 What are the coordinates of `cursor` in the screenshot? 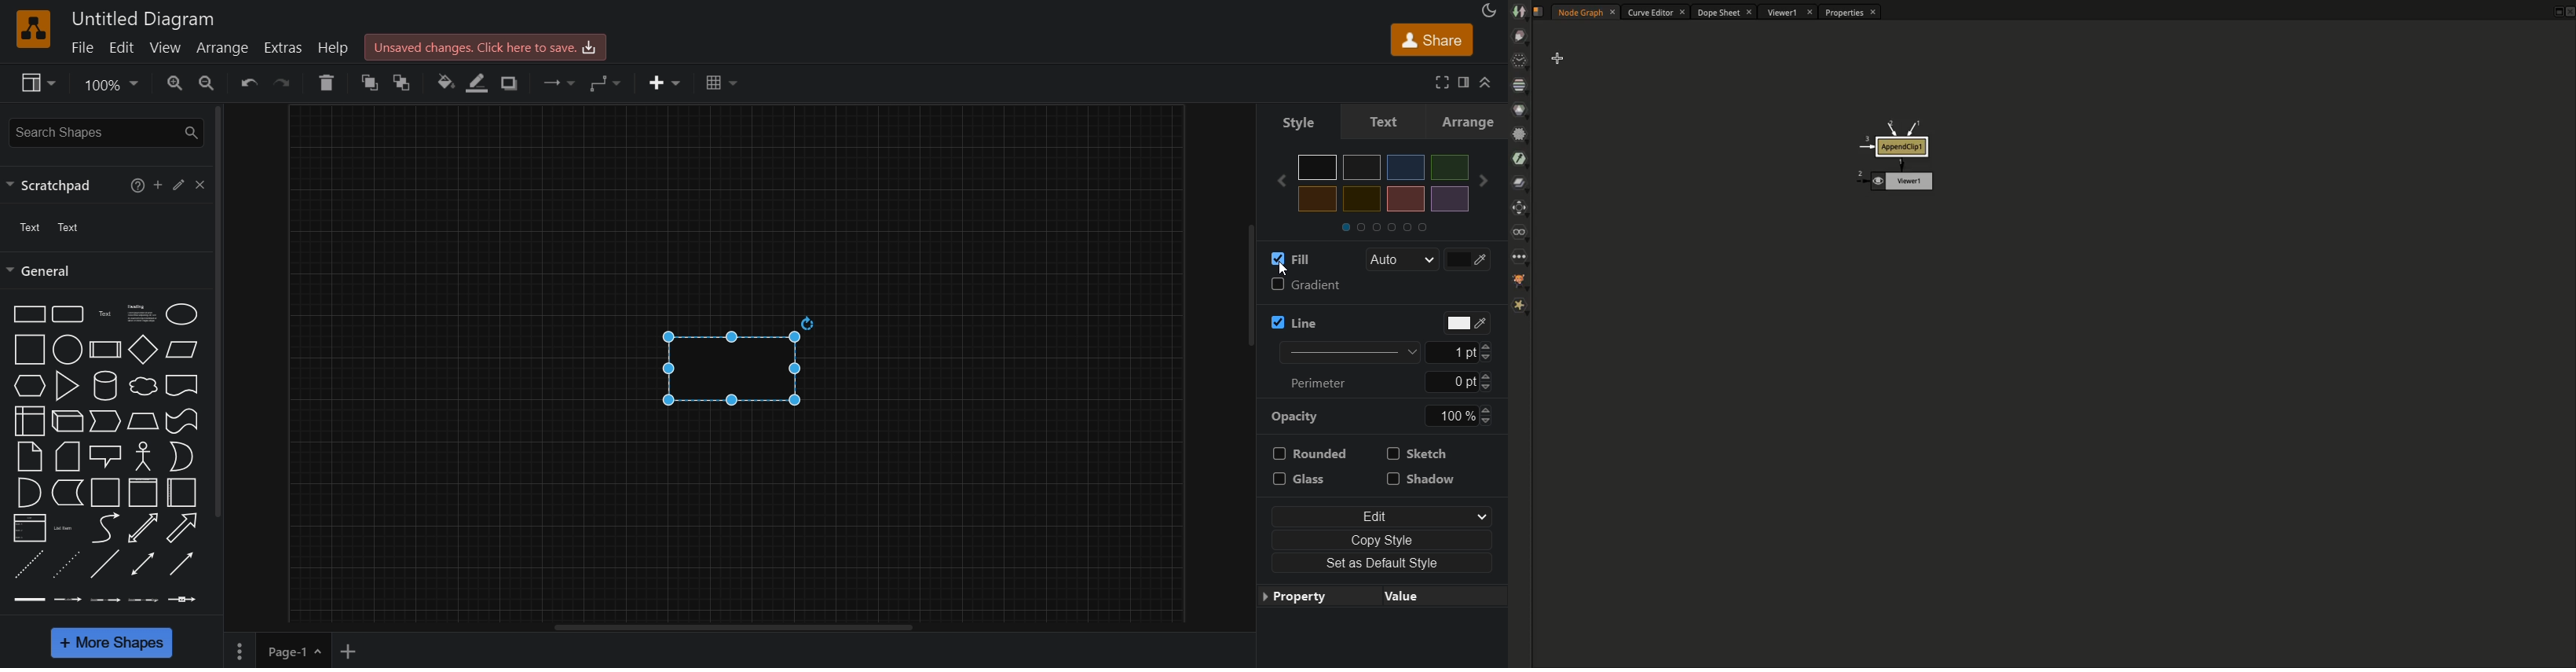 It's located at (22, 327).